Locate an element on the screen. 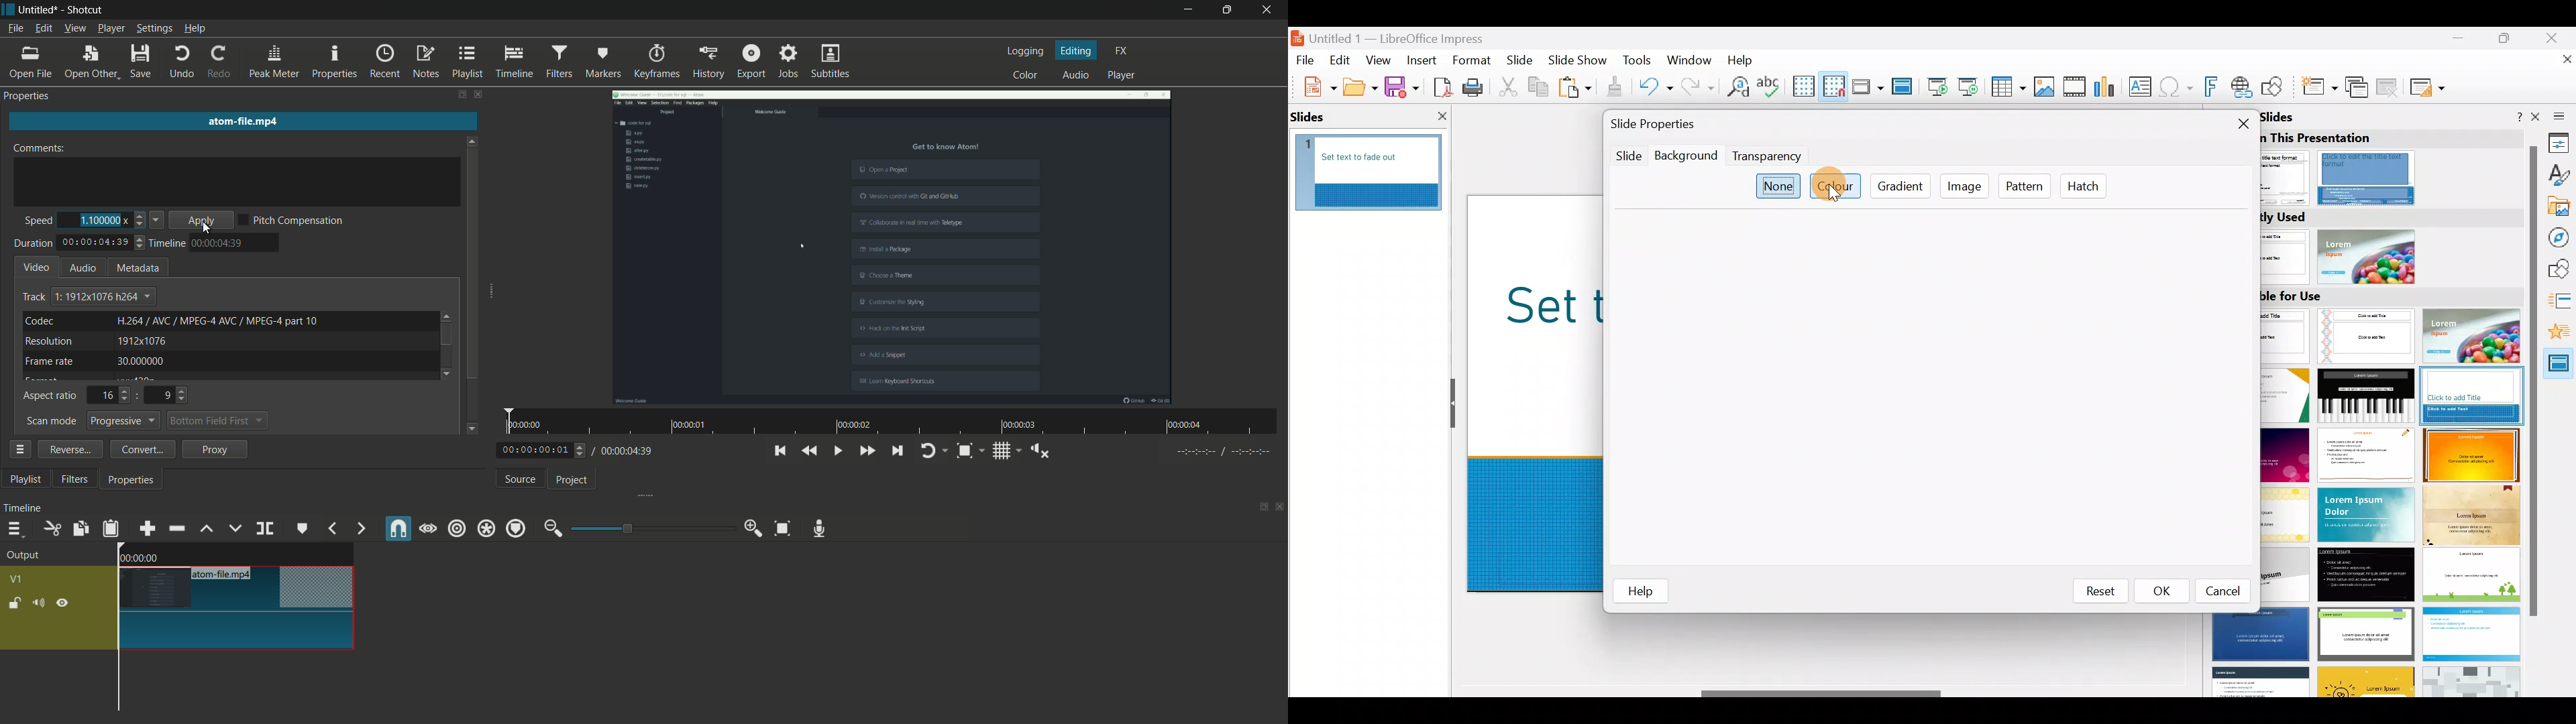 The image size is (2576, 728). help menu is located at coordinates (194, 30).